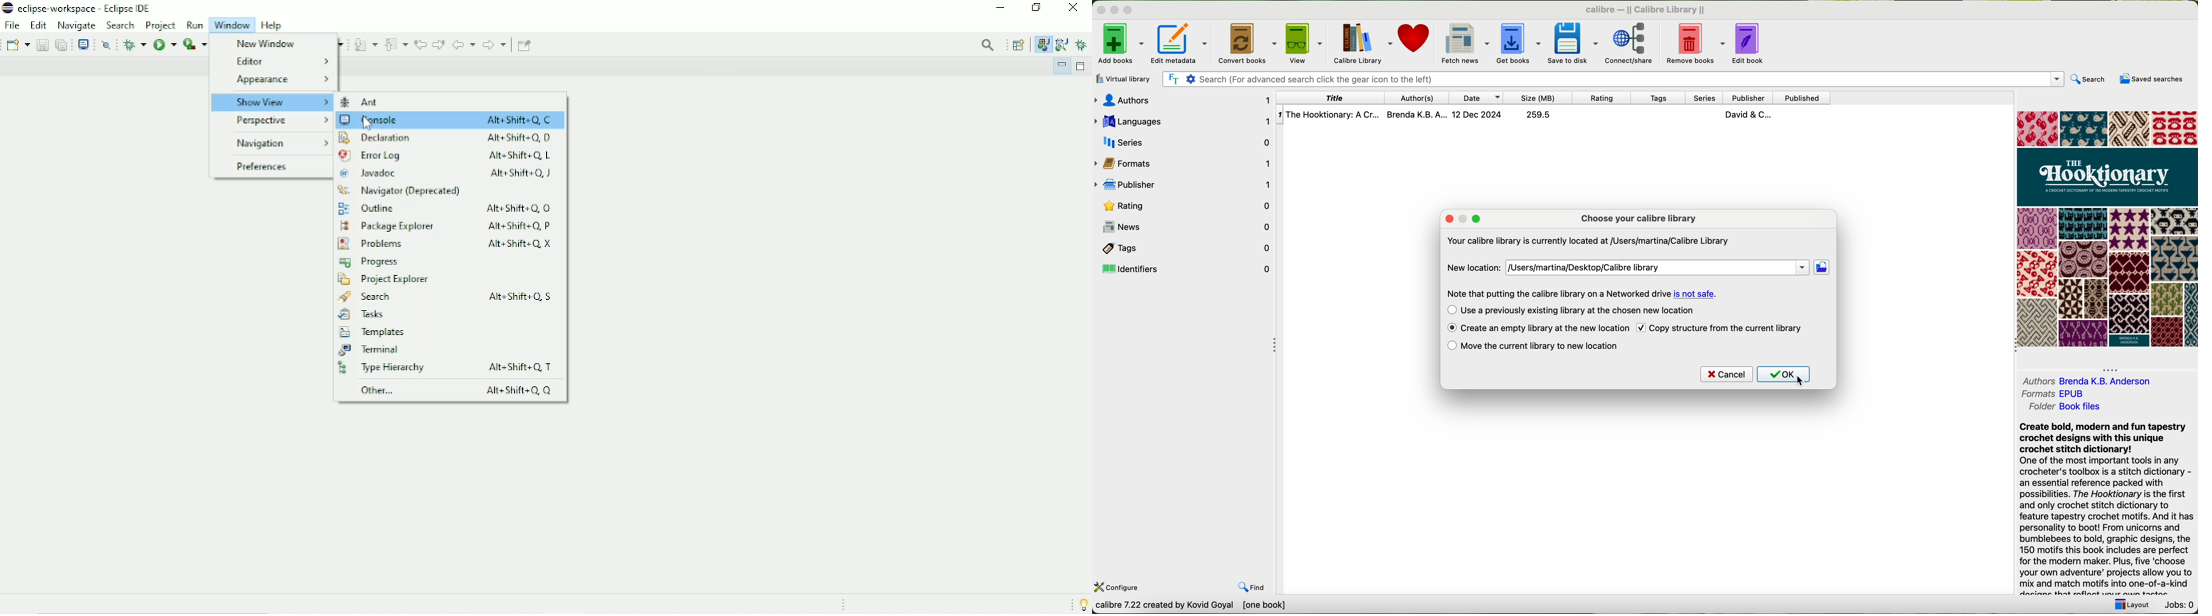 The height and width of the screenshot is (616, 2212). What do you see at coordinates (1463, 217) in the screenshot?
I see `minimize` at bounding box center [1463, 217].